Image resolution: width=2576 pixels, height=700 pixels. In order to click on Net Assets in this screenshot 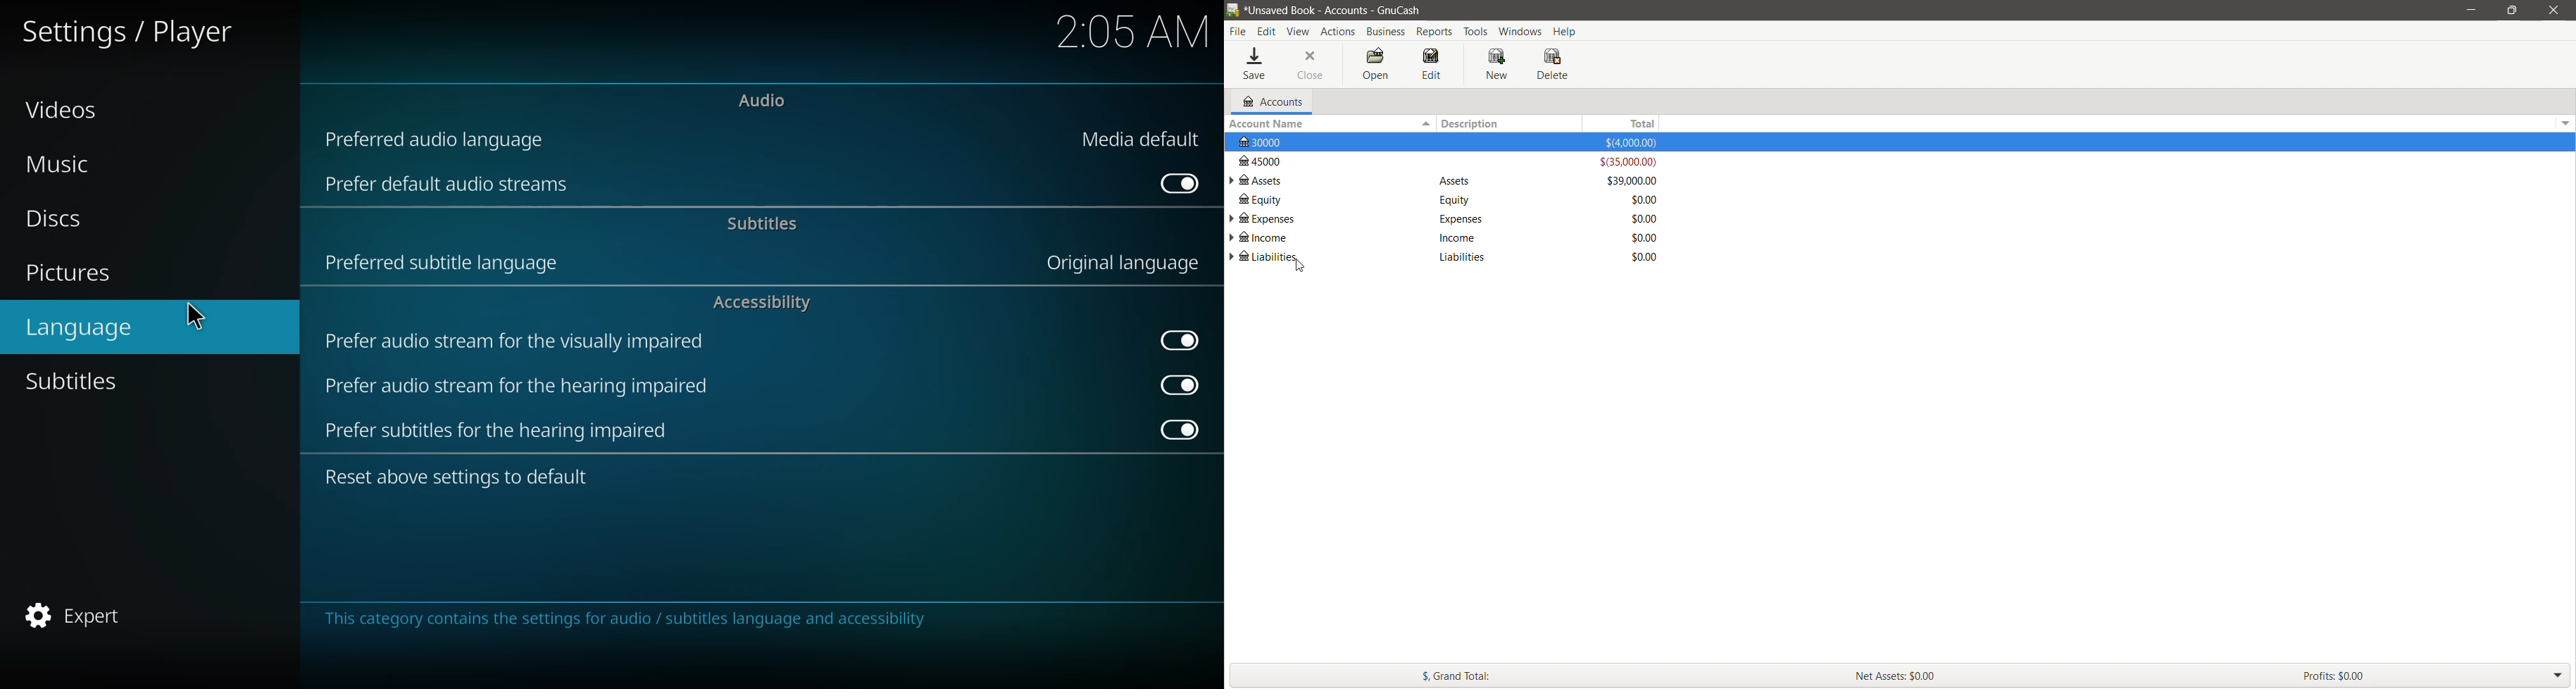, I will do `click(2070, 676)`.